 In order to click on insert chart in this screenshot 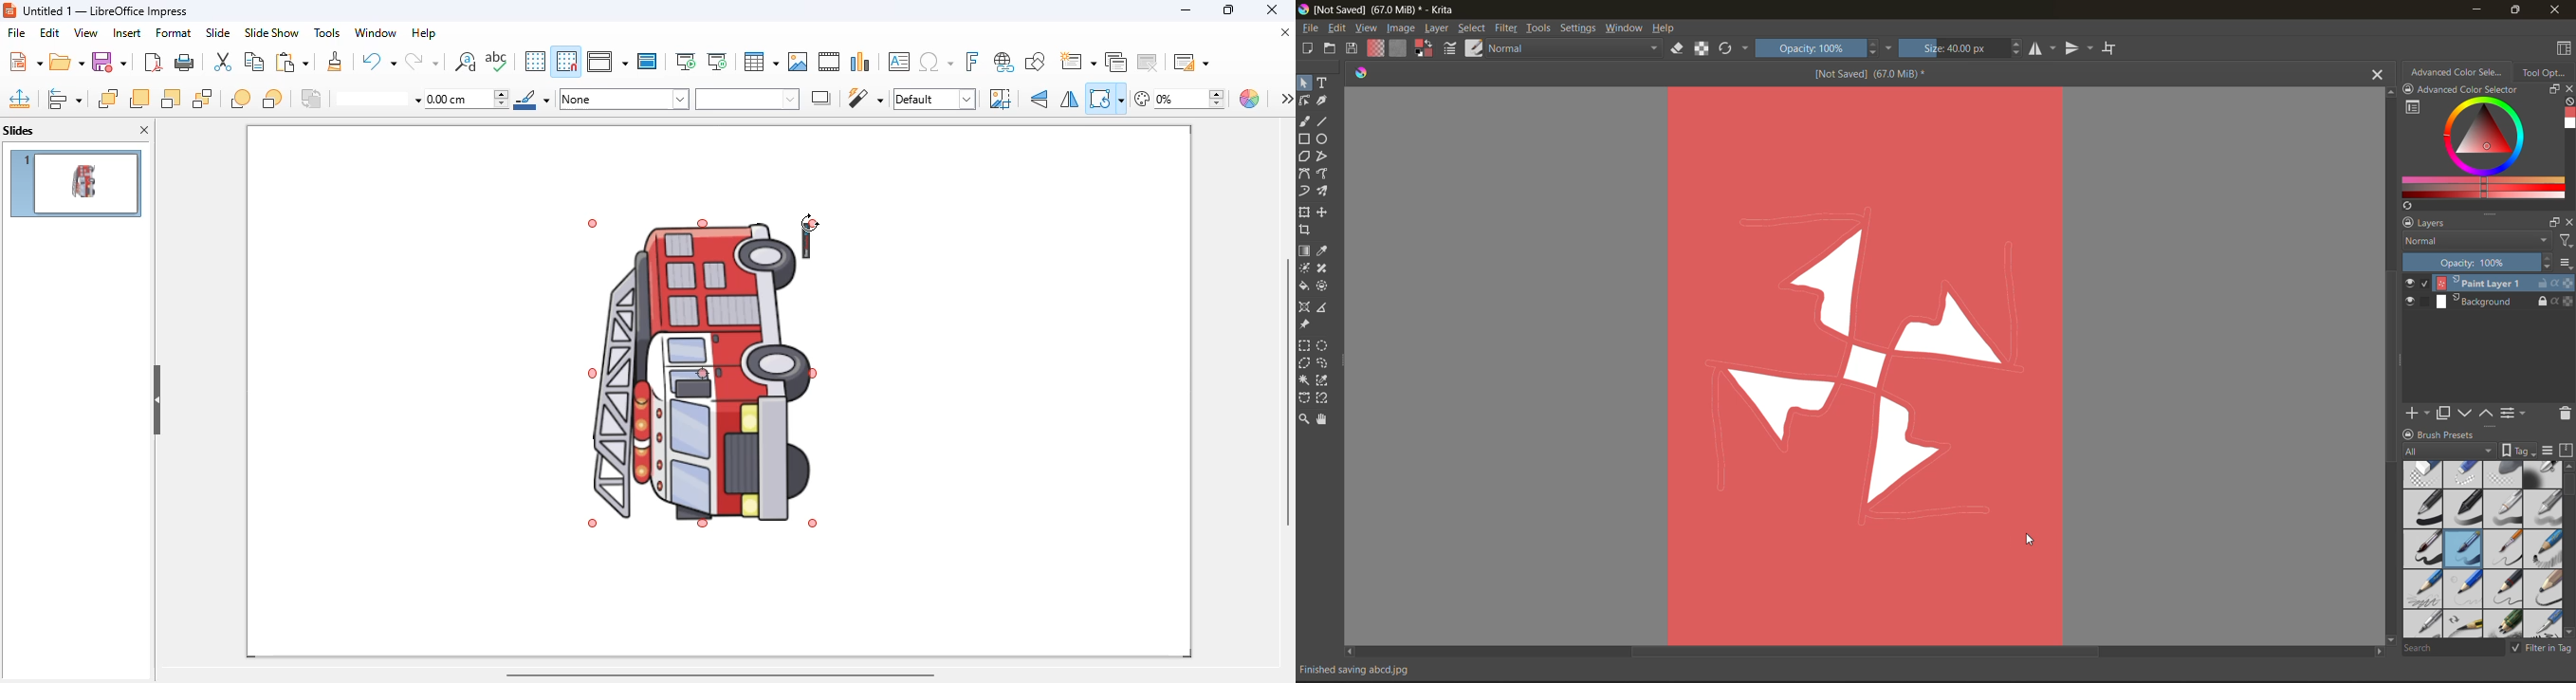, I will do `click(861, 61)`.